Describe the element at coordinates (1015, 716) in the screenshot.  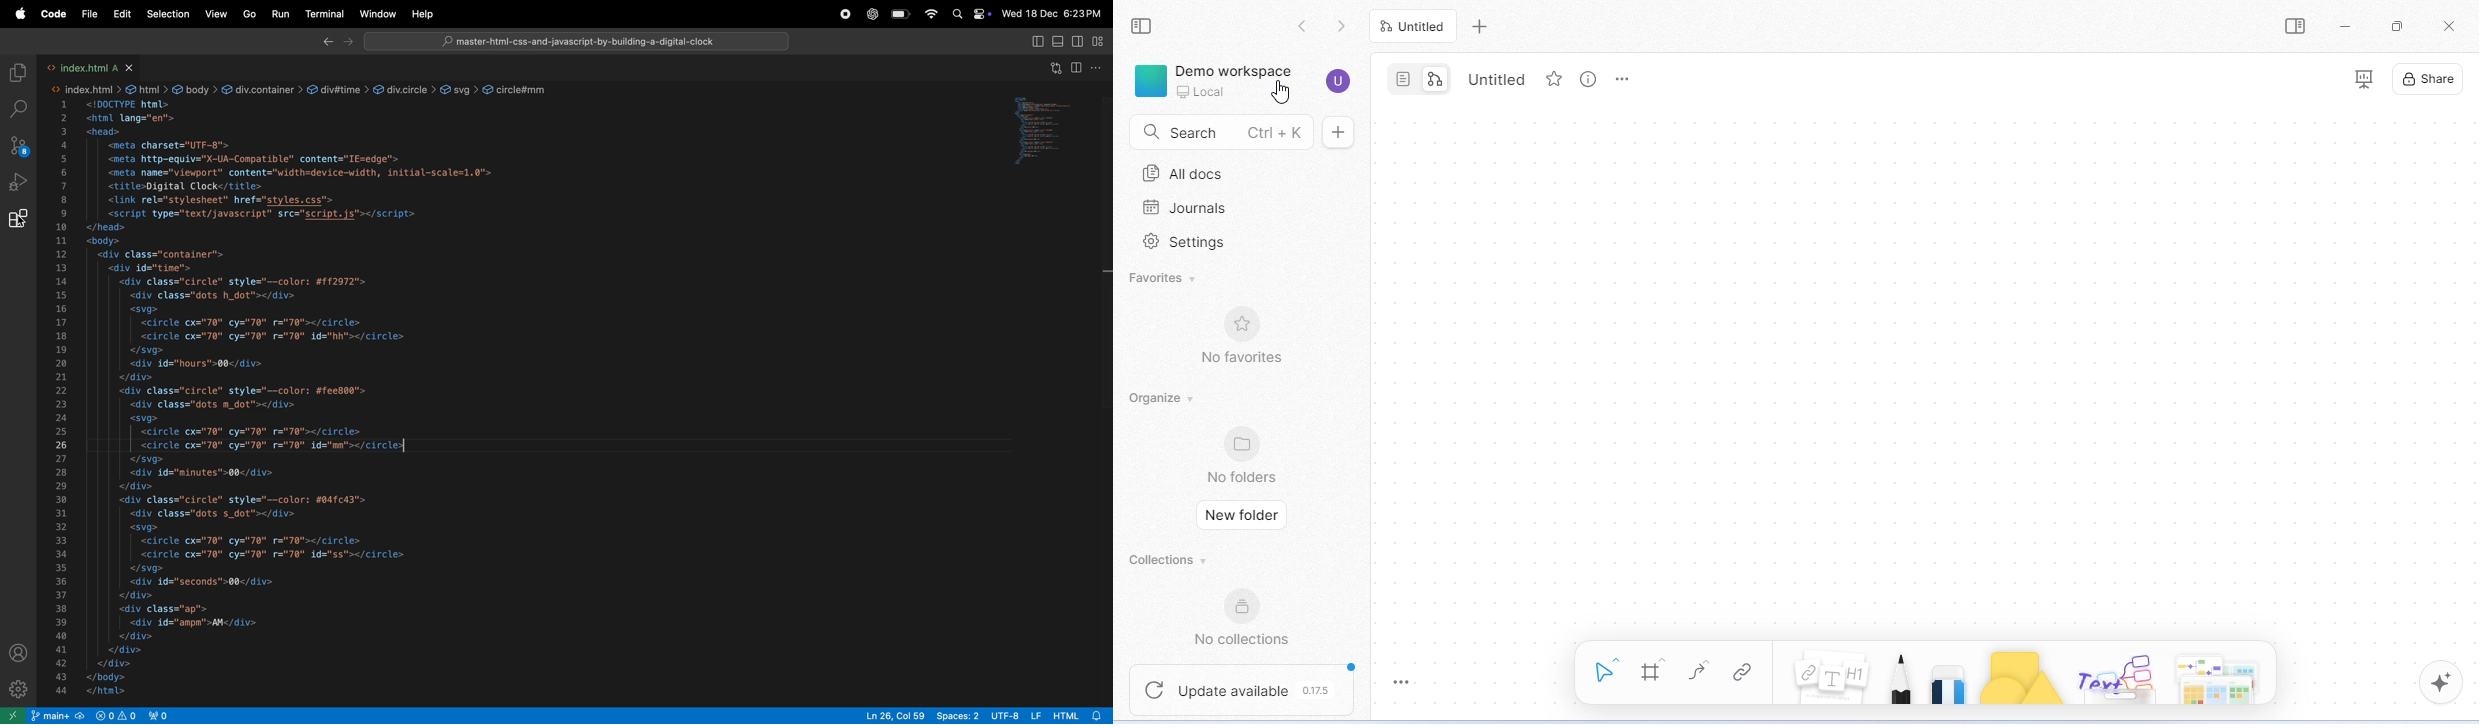
I see `utf 8` at that location.